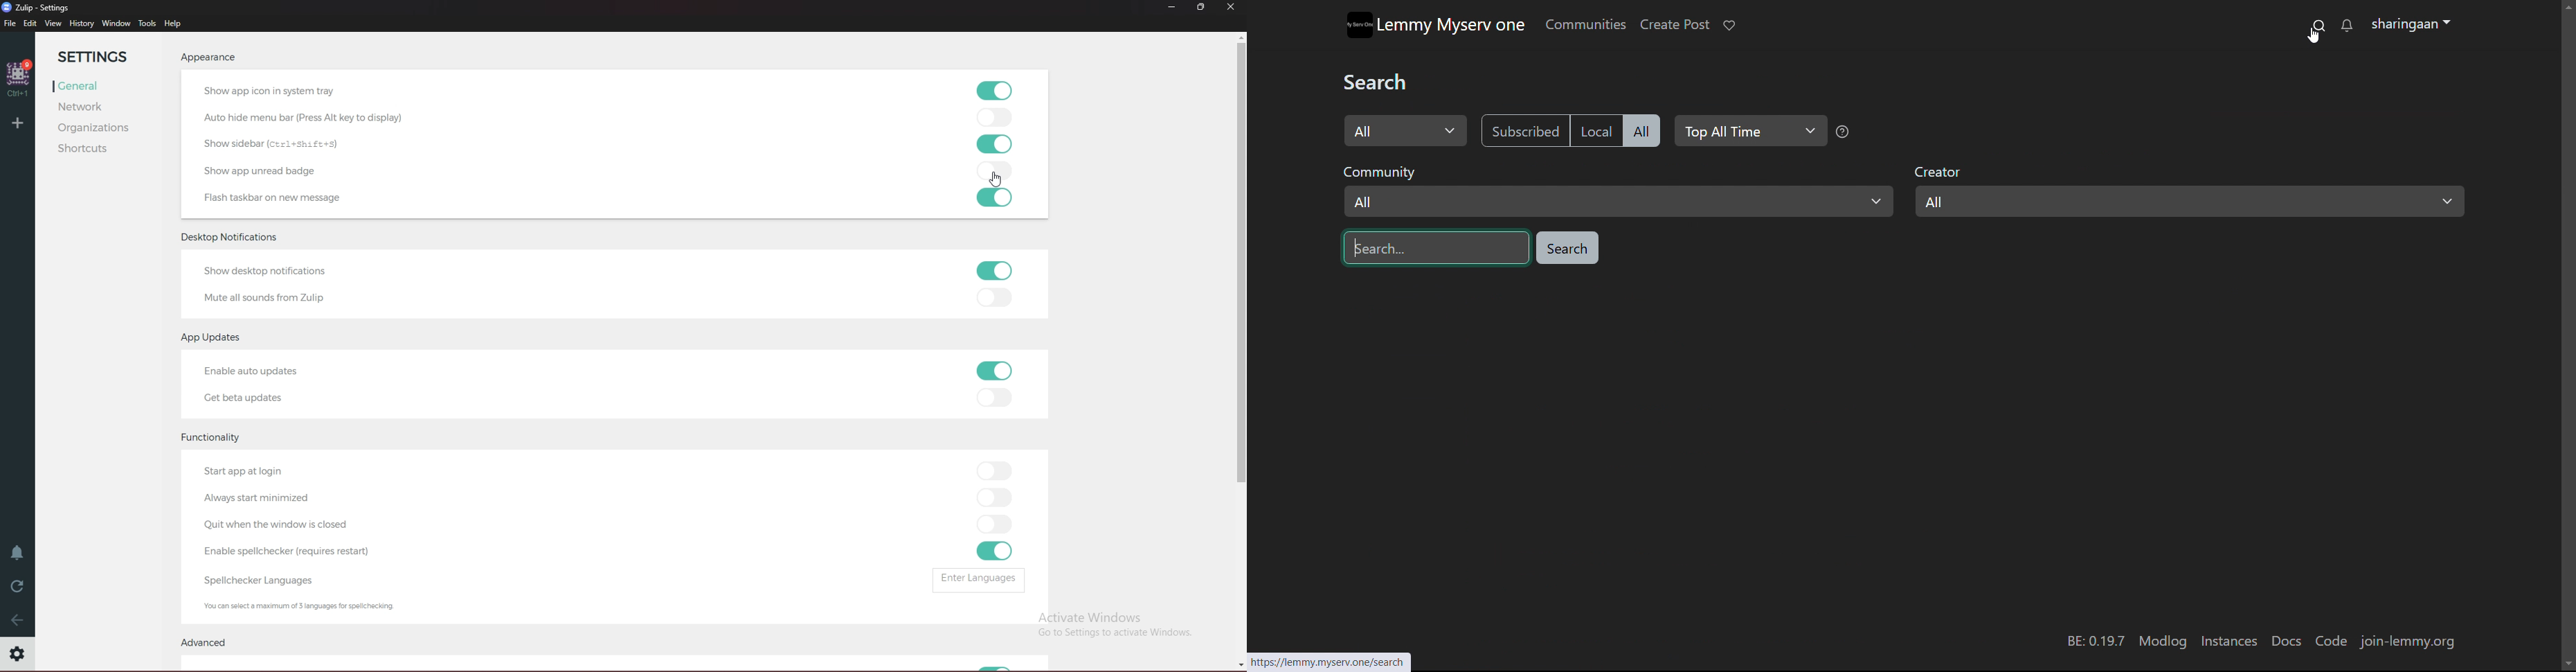  I want to click on Always start minimized, so click(286, 498).